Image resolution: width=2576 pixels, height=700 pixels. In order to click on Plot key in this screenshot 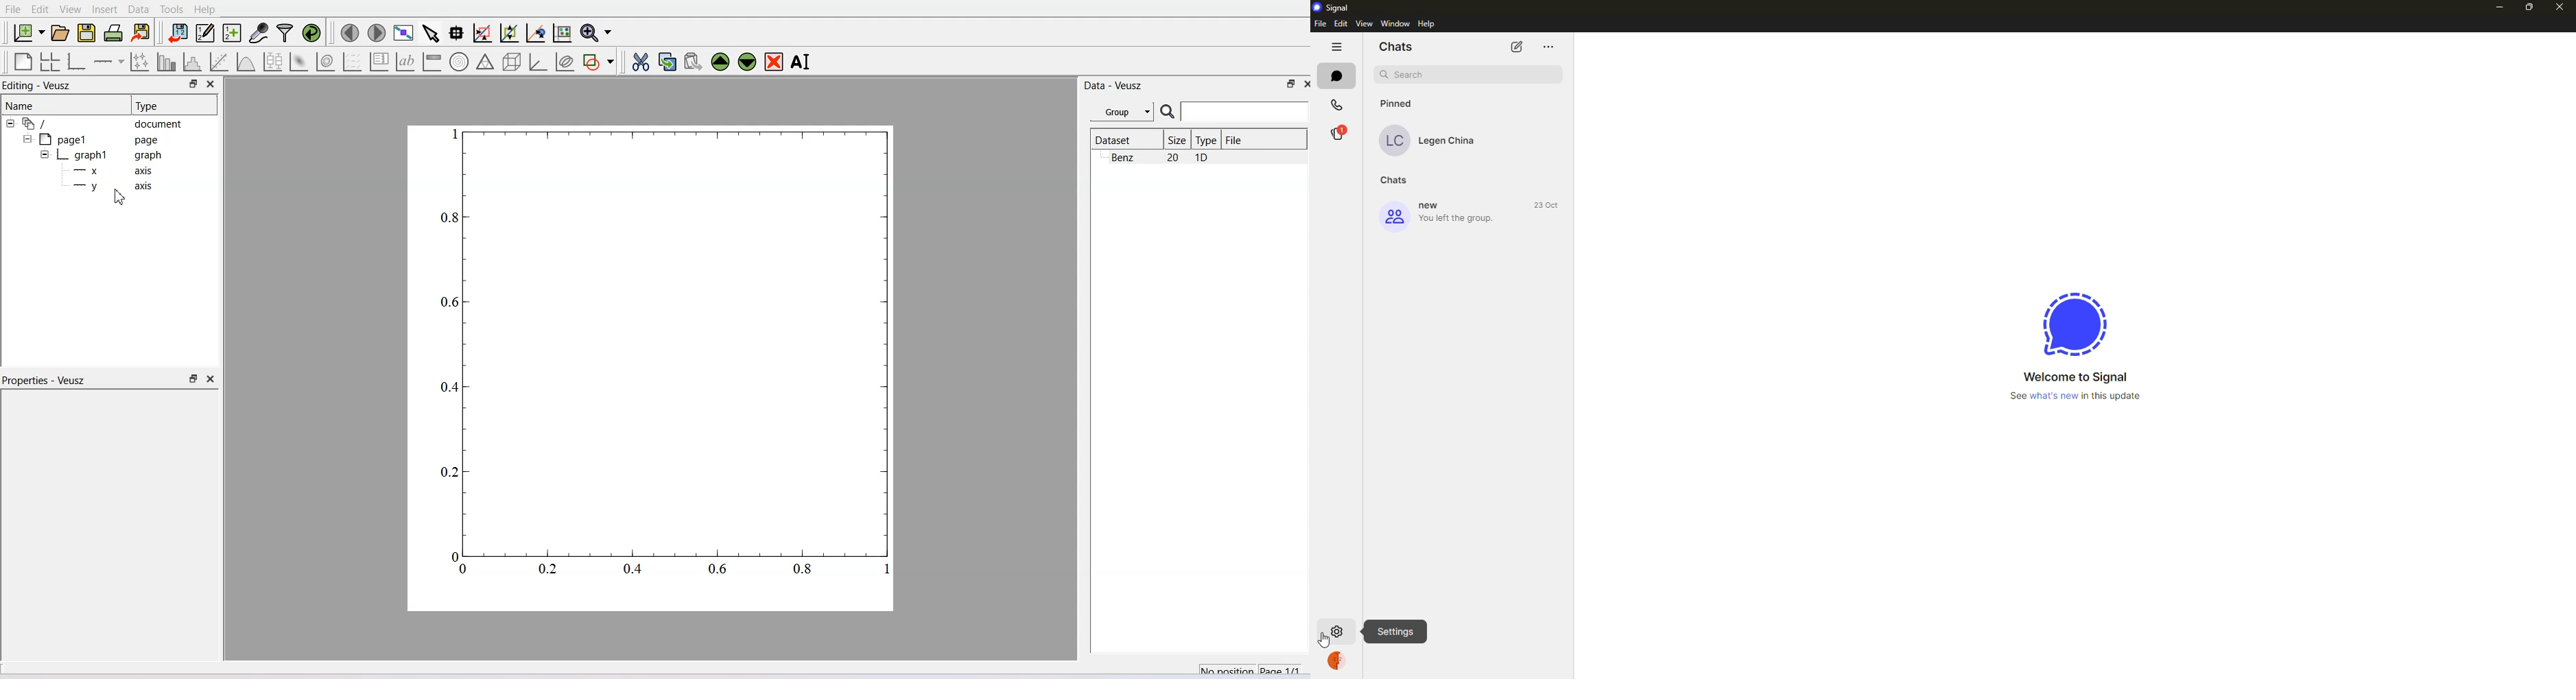, I will do `click(379, 62)`.